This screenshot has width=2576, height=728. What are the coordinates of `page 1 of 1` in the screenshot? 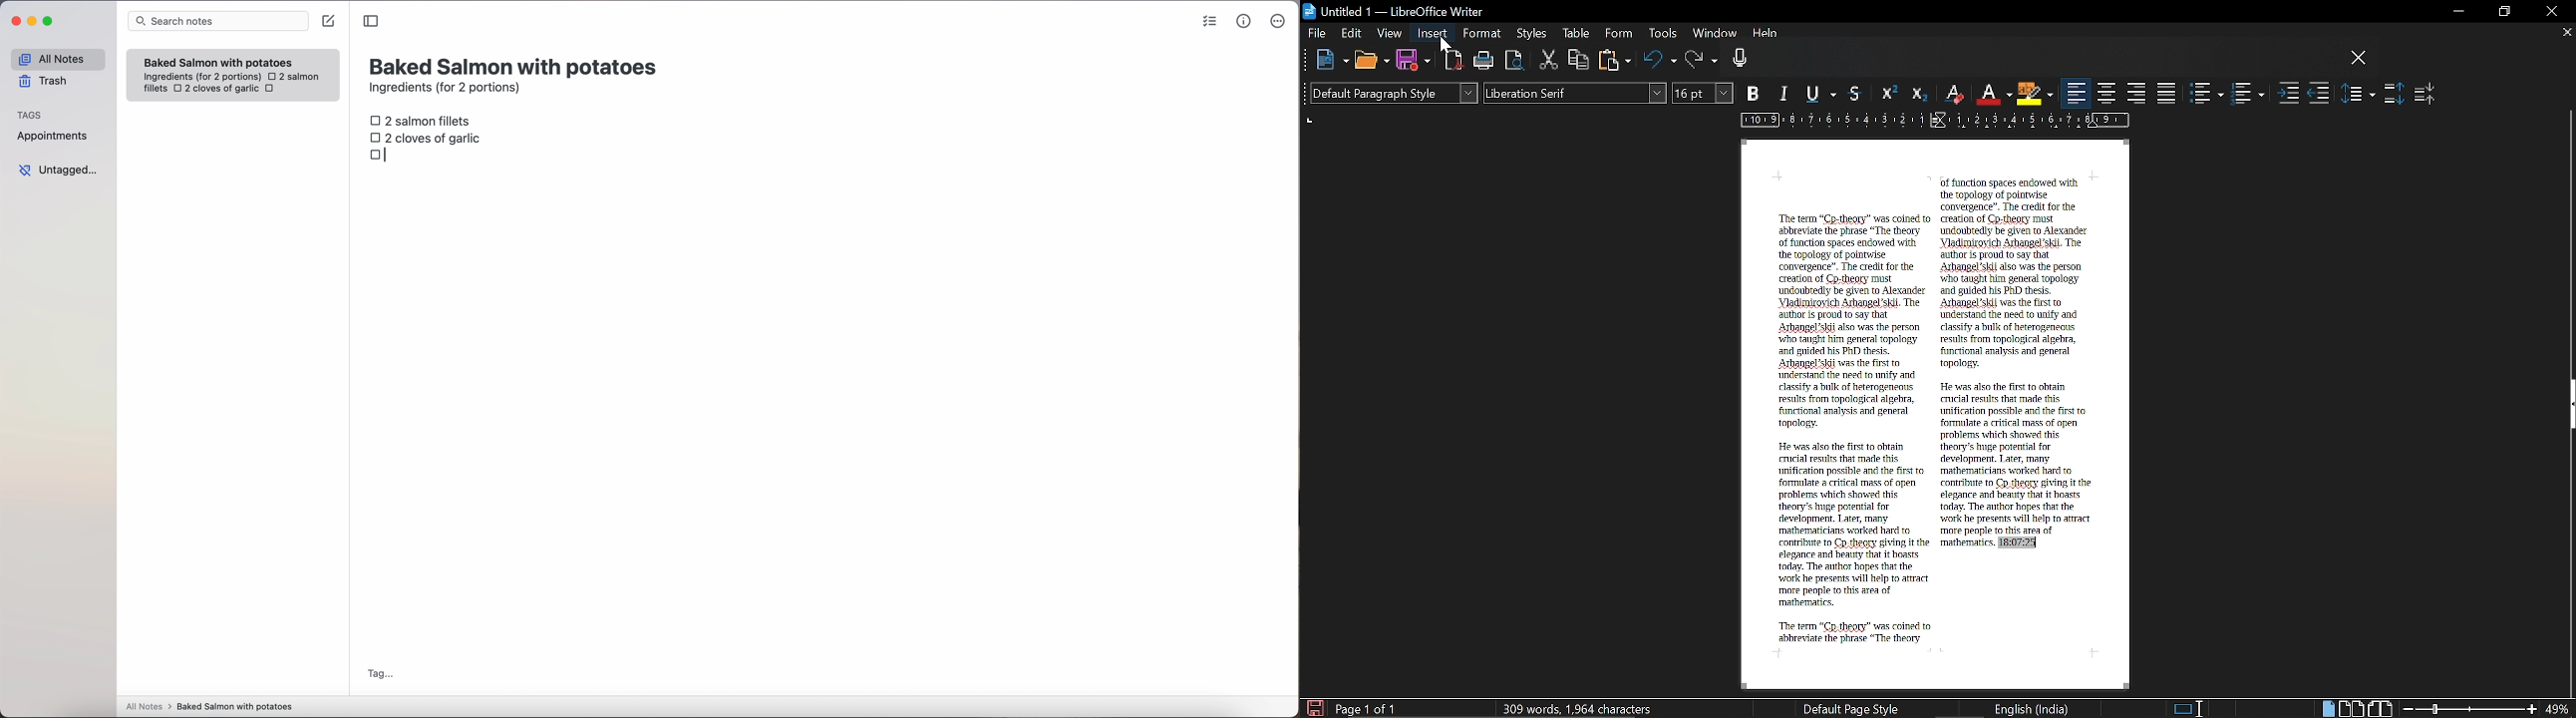 It's located at (1370, 709).